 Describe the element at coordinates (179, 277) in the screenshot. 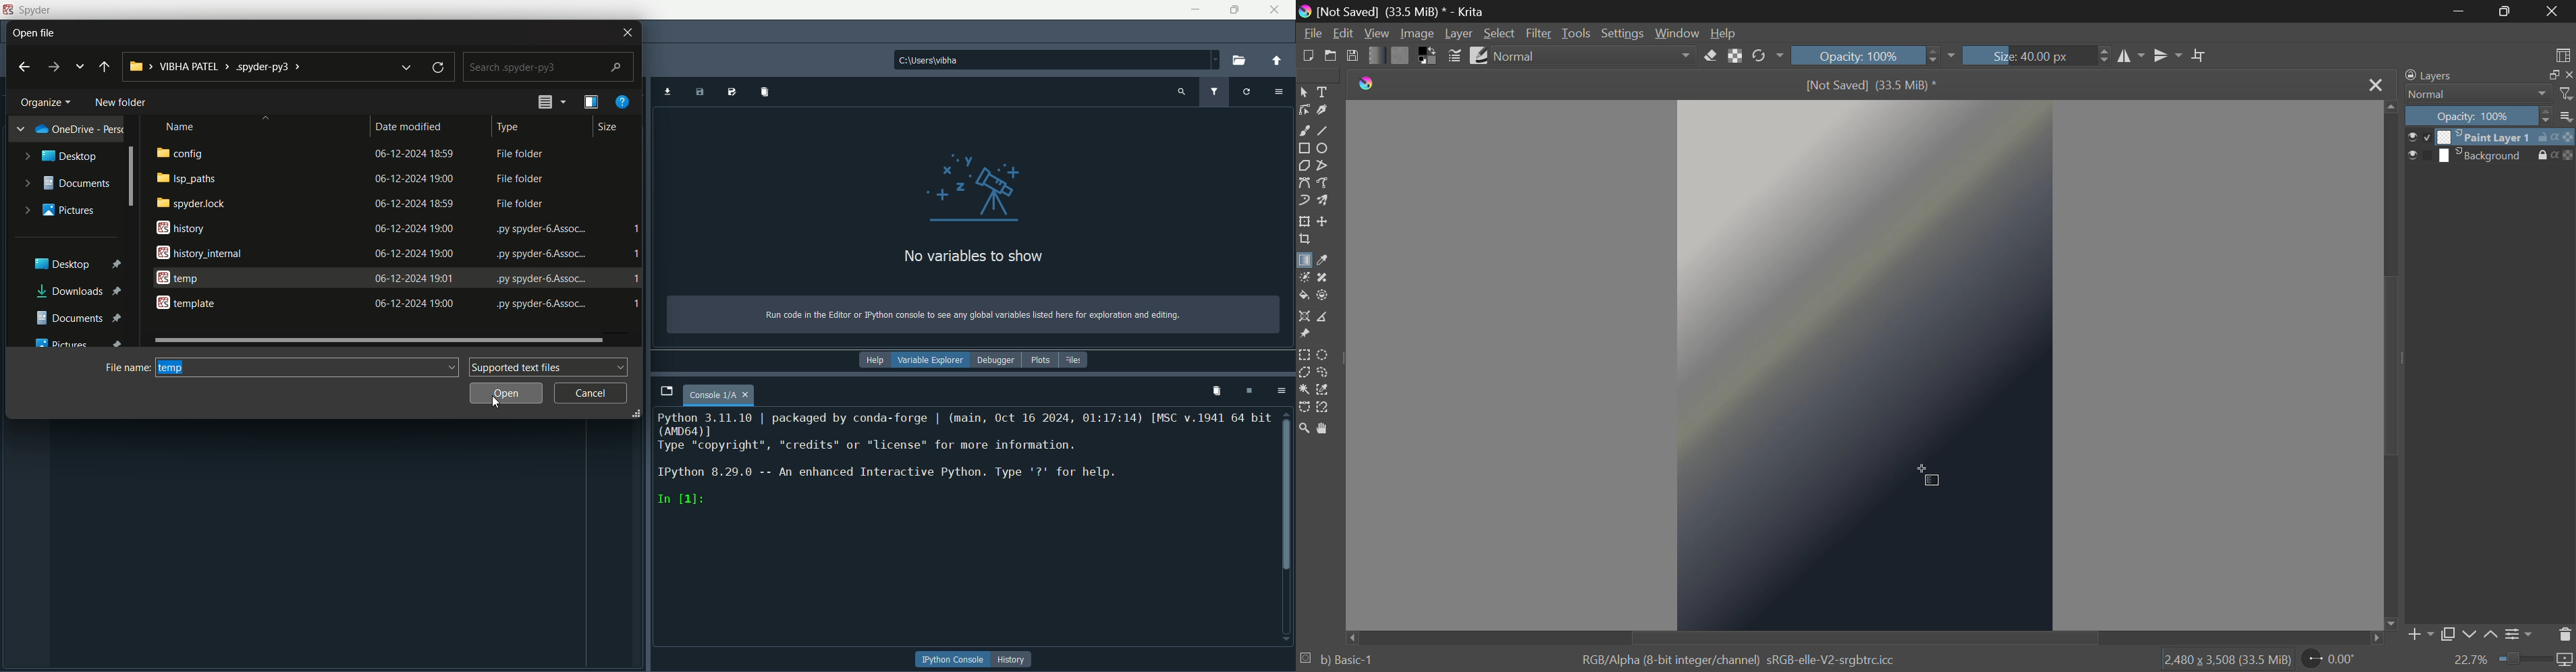

I see `temp` at that location.